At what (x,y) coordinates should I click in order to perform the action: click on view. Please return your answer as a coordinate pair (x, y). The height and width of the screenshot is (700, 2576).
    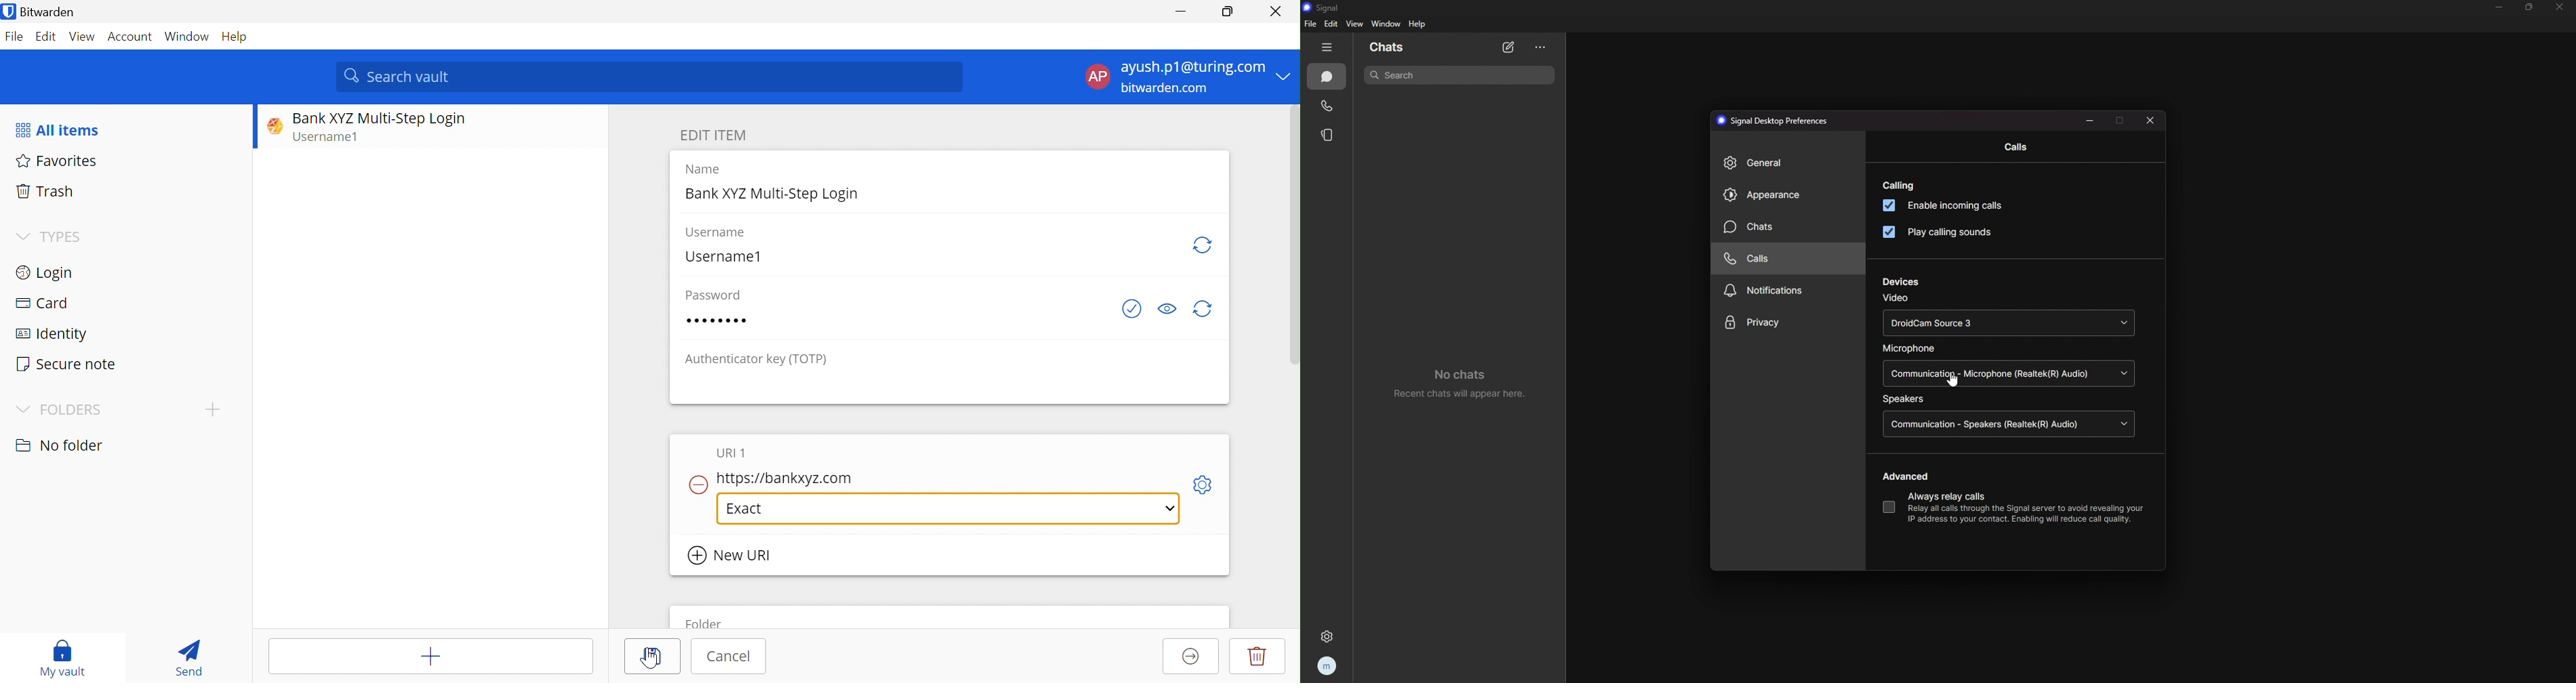
    Looking at the image, I should click on (1355, 24).